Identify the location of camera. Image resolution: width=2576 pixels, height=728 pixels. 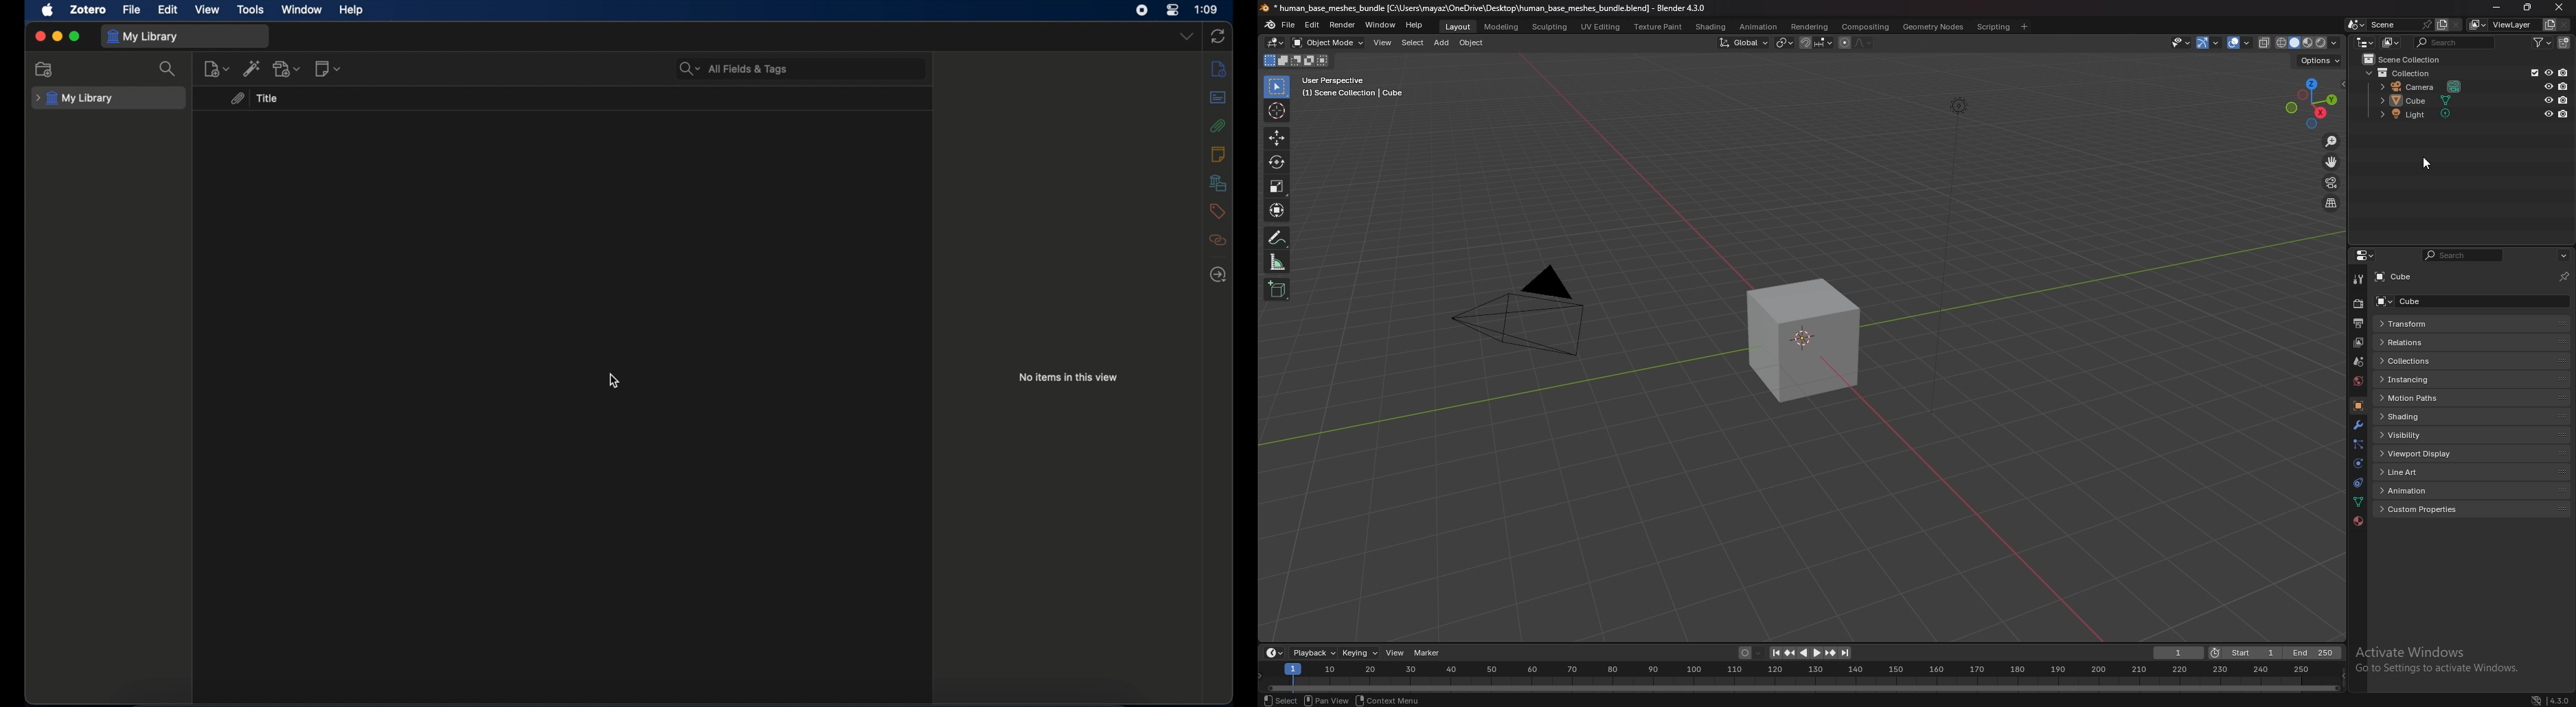
(2425, 85).